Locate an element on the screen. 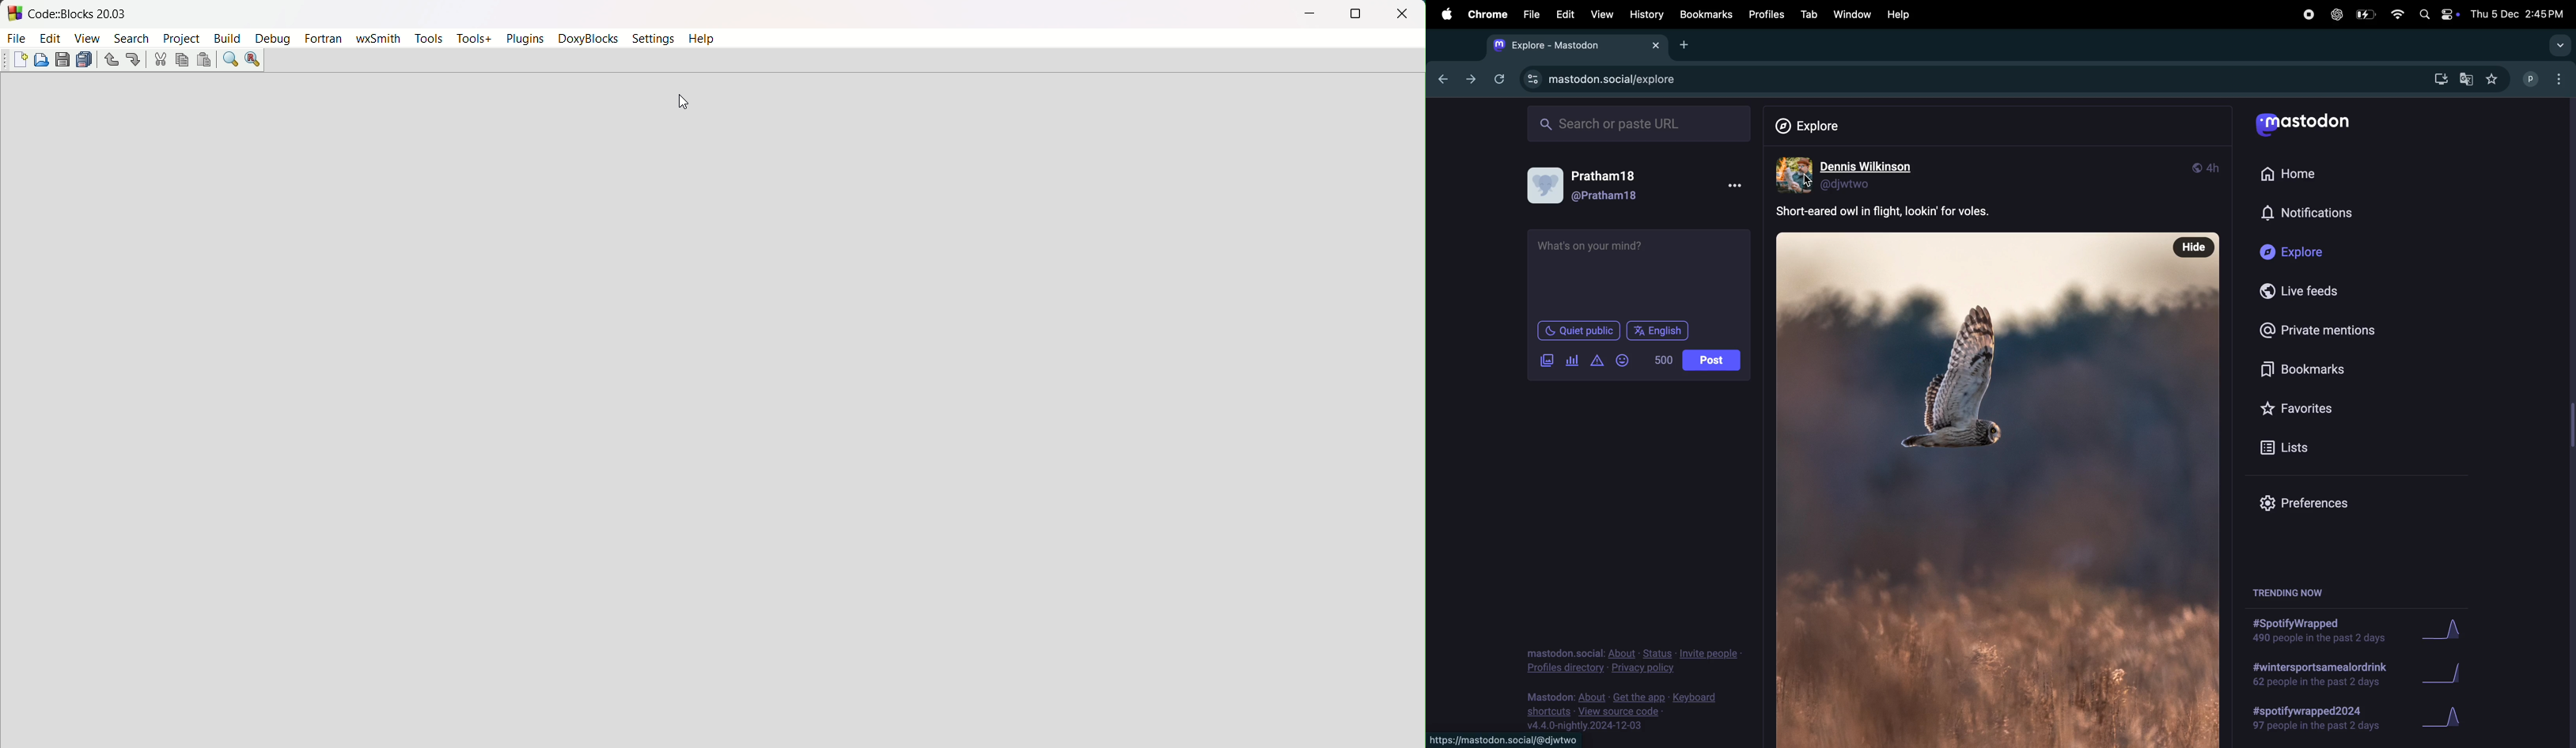 This screenshot has height=756, width=2576. search is located at coordinates (131, 39).